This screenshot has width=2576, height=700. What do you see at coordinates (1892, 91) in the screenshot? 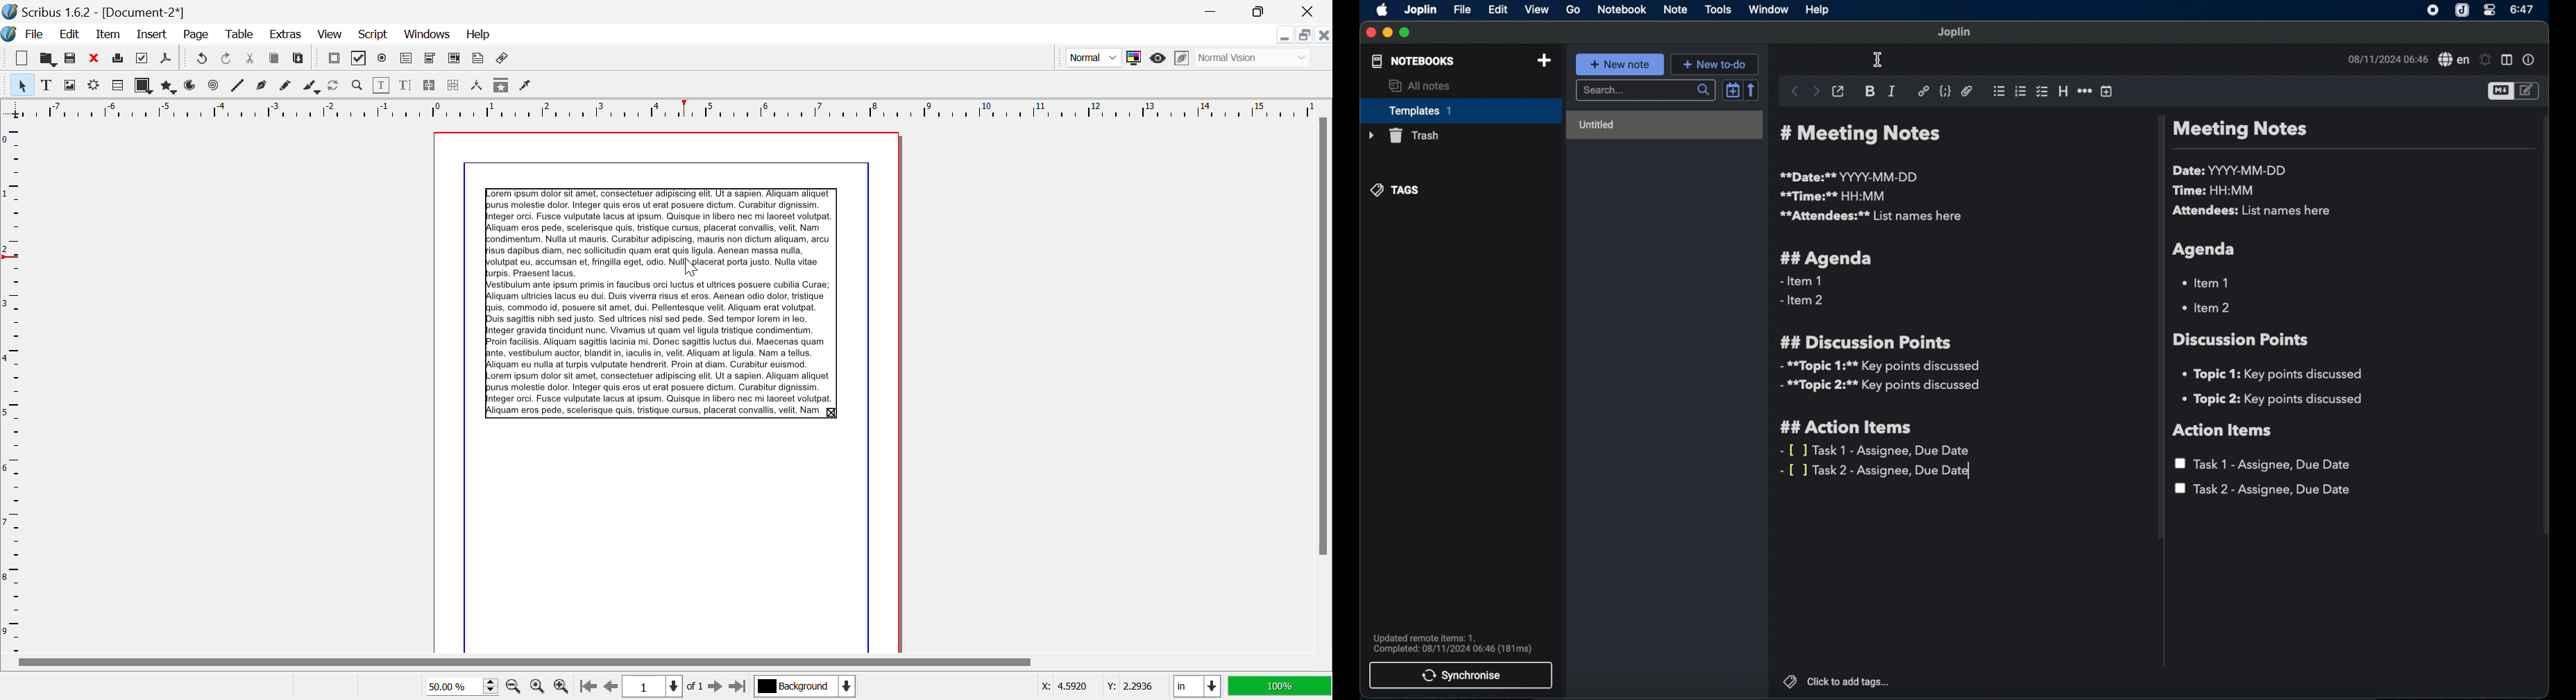
I see `italic` at bounding box center [1892, 91].